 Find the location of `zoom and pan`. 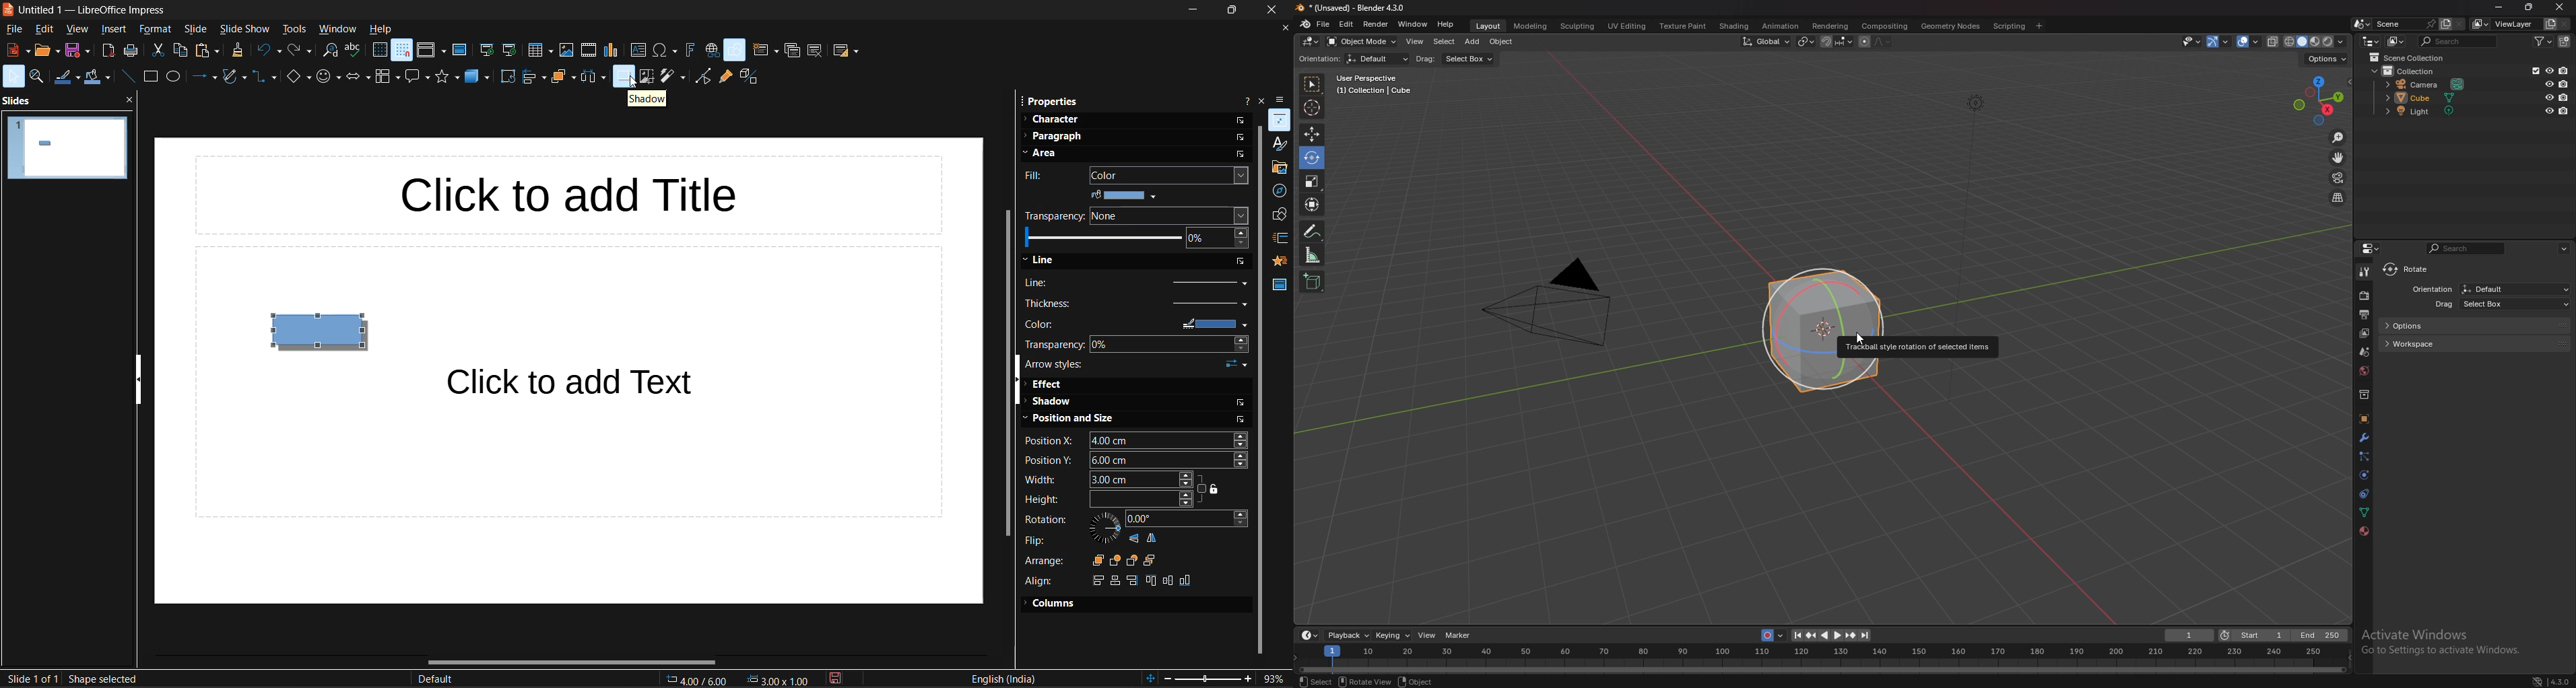

zoom and pan is located at coordinates (36, 77).